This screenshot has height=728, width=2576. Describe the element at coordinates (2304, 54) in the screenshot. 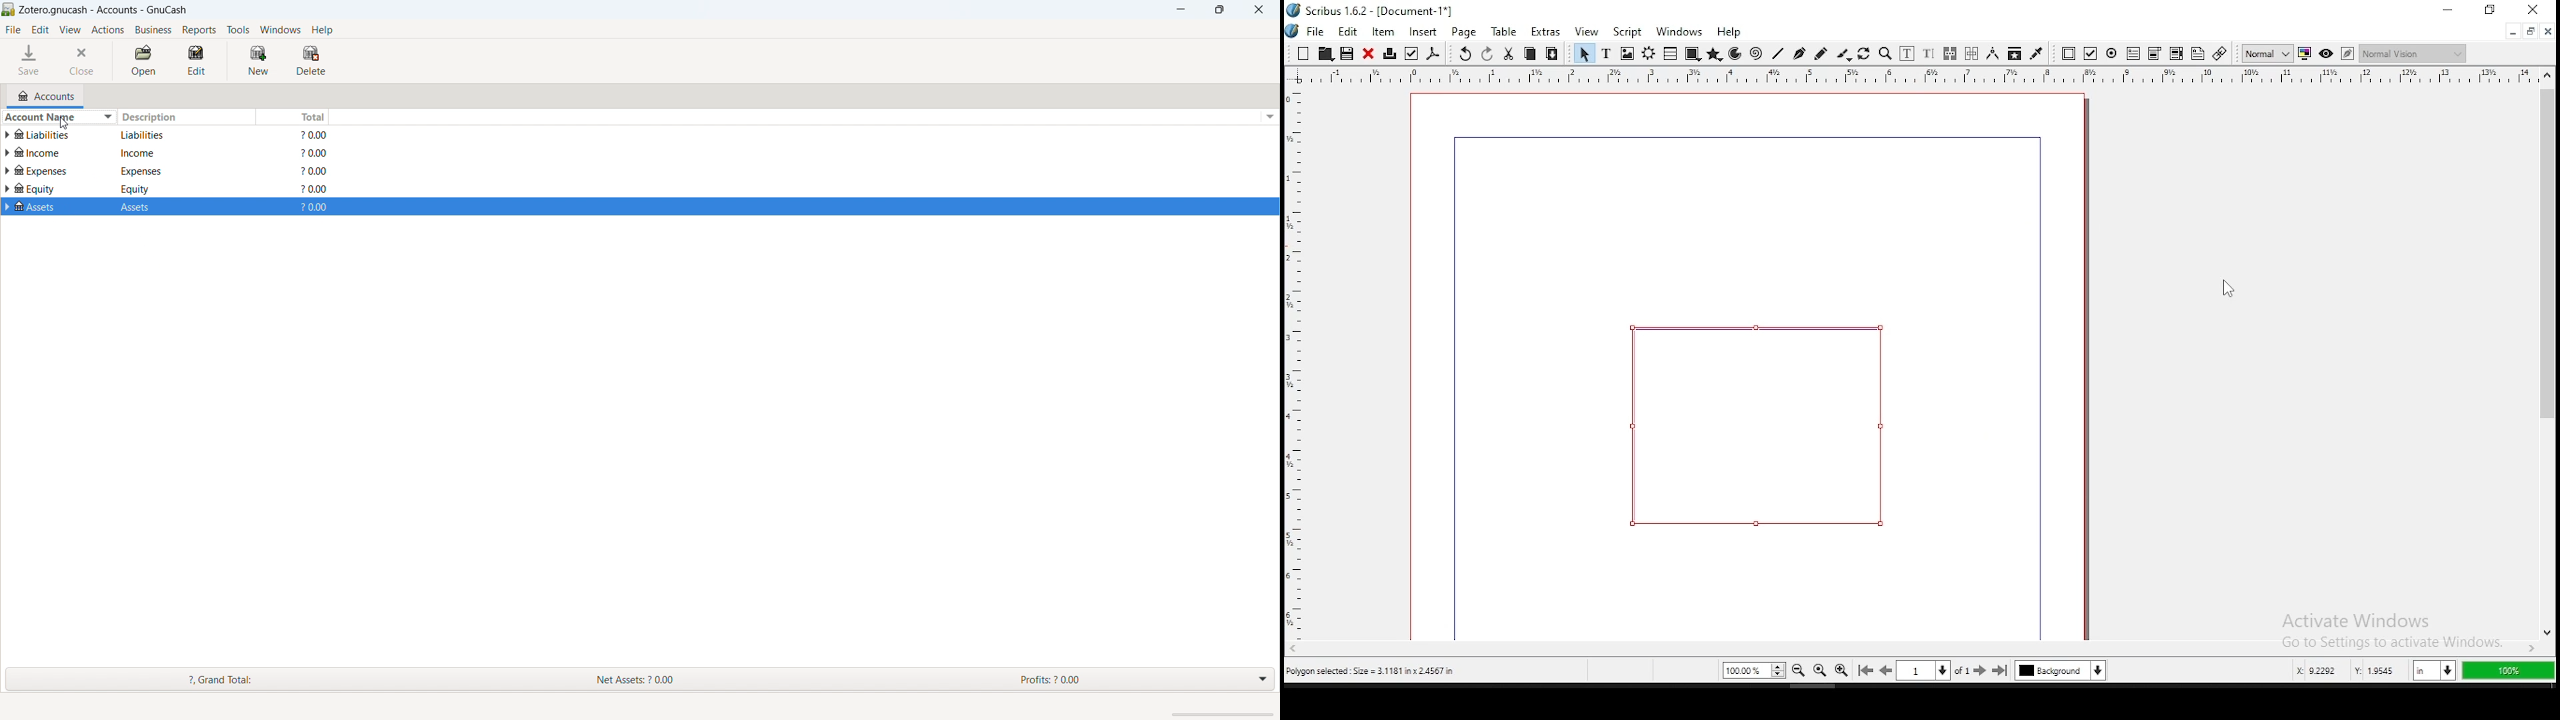

I see `toggle color management system` at that location.